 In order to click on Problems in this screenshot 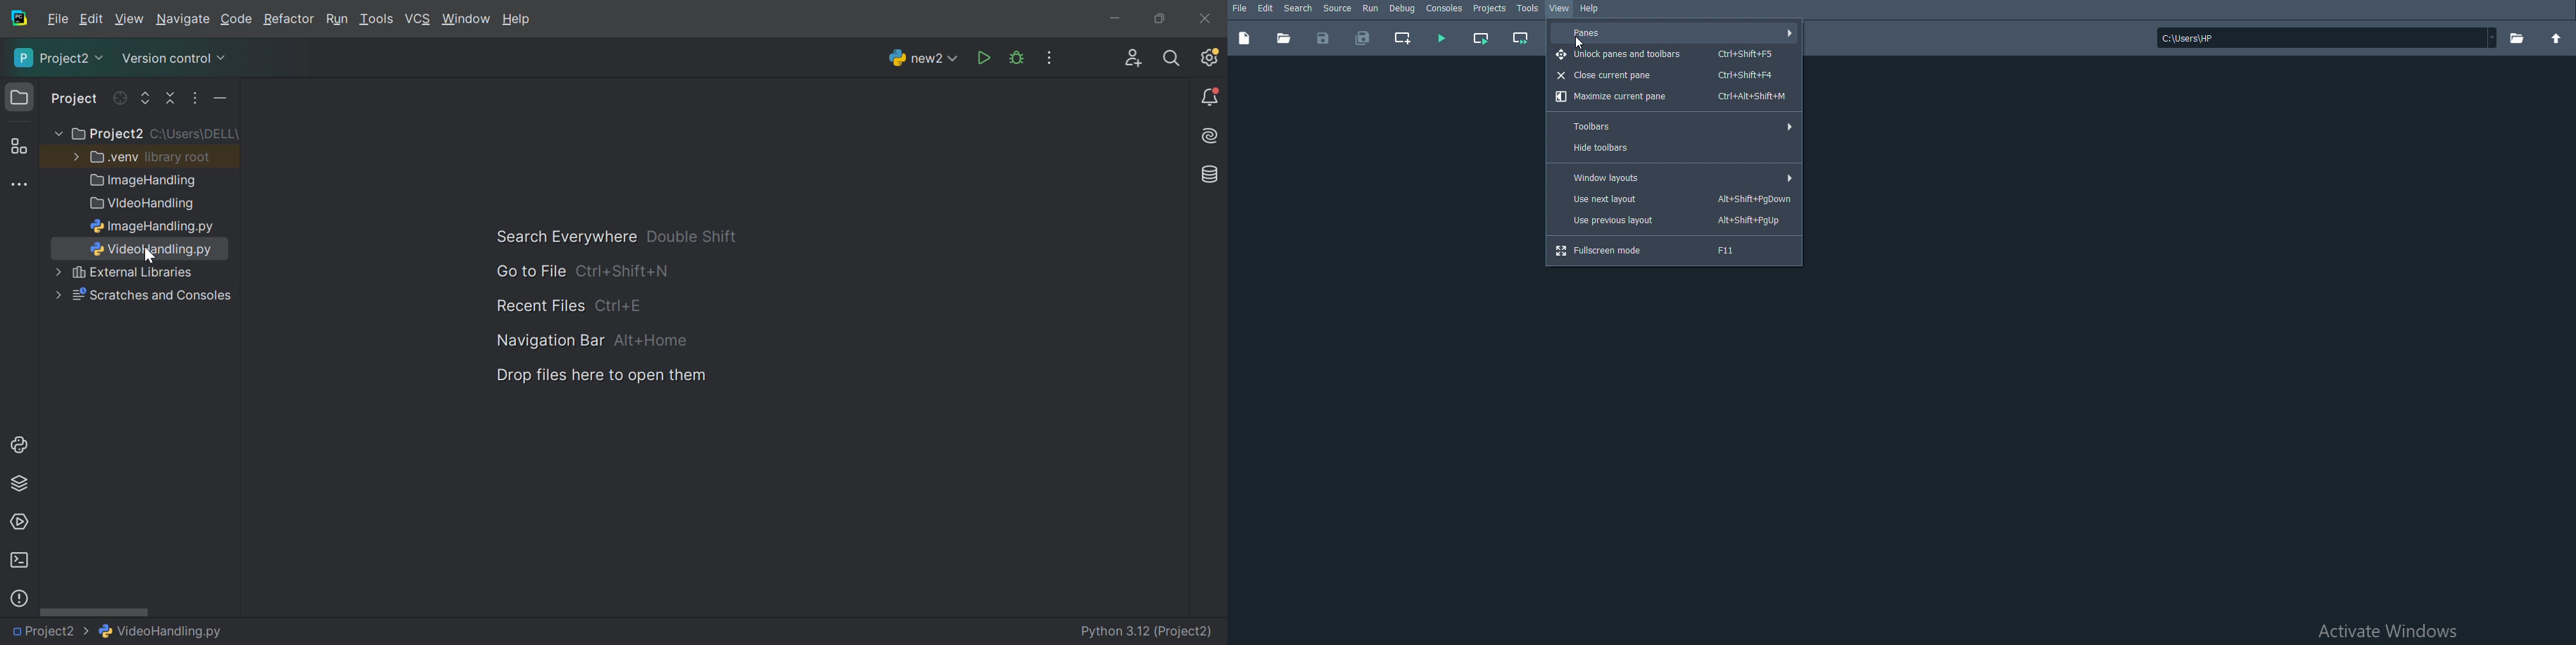, I will do `click(19, 598)`.